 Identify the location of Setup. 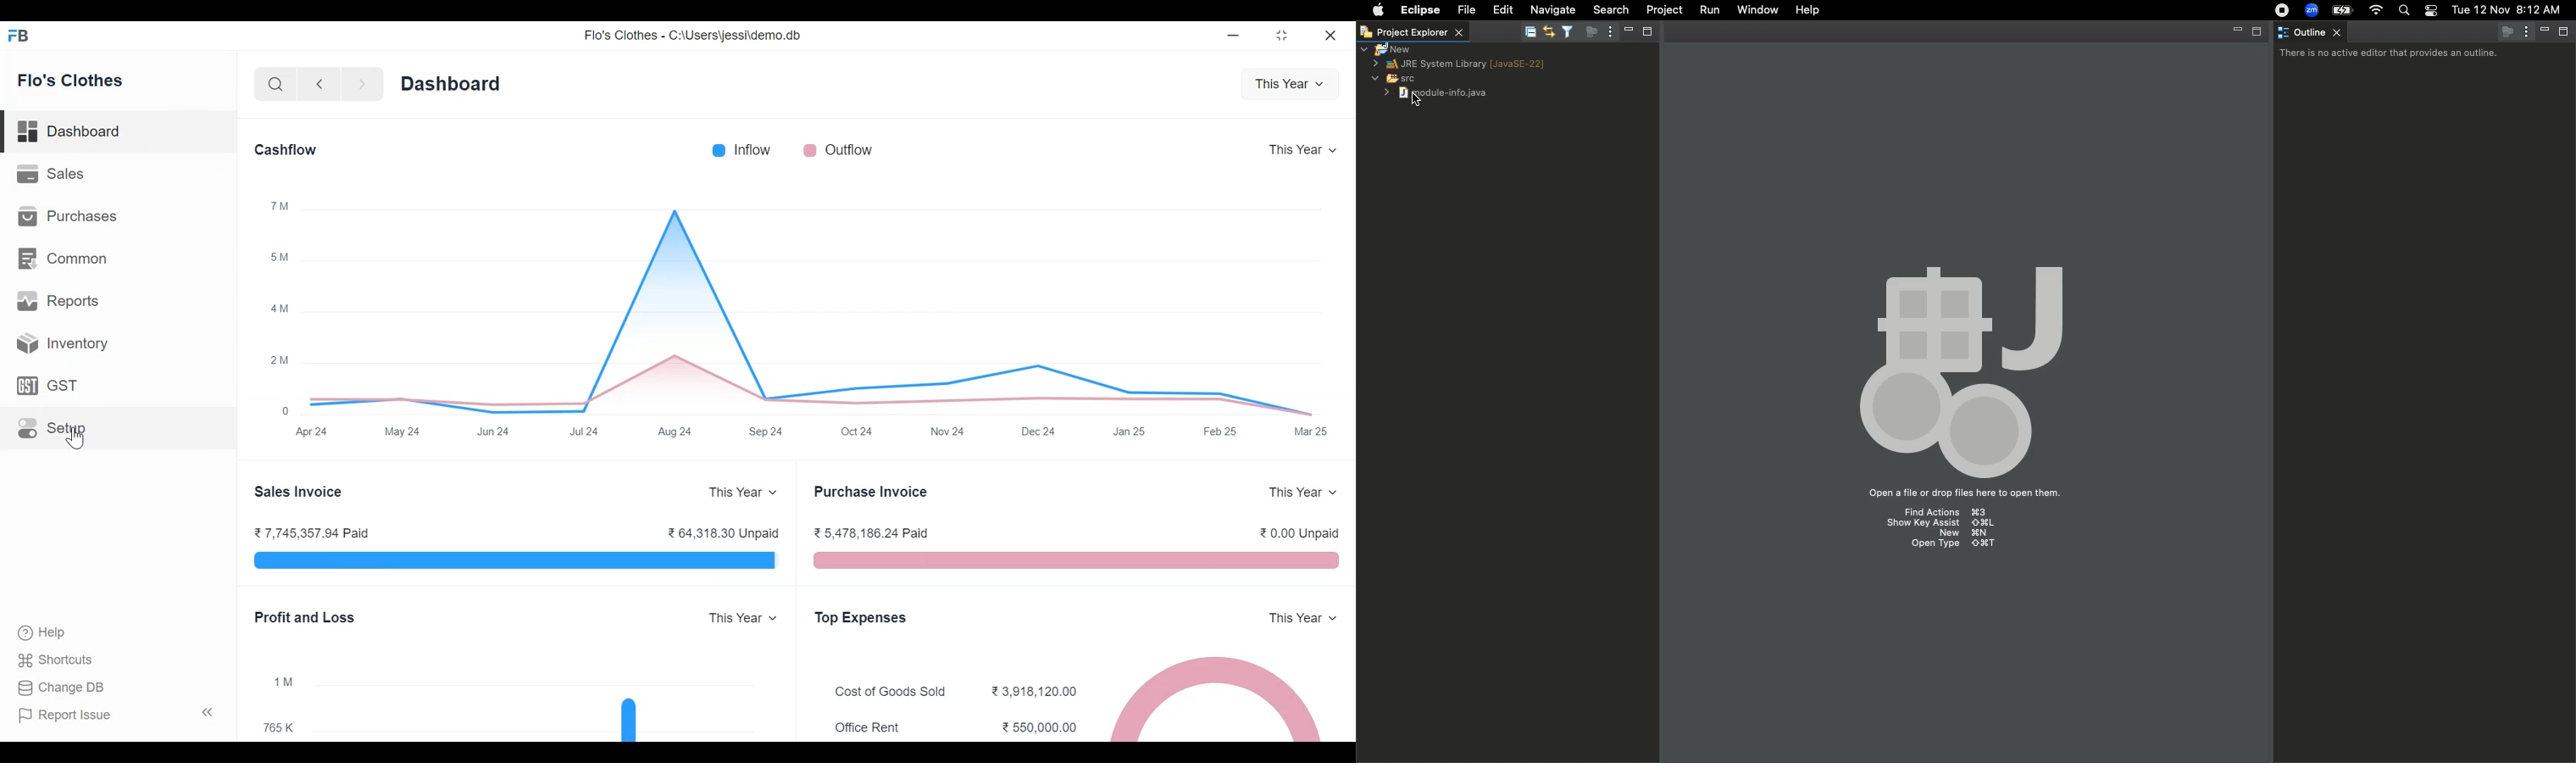
(51, 432).